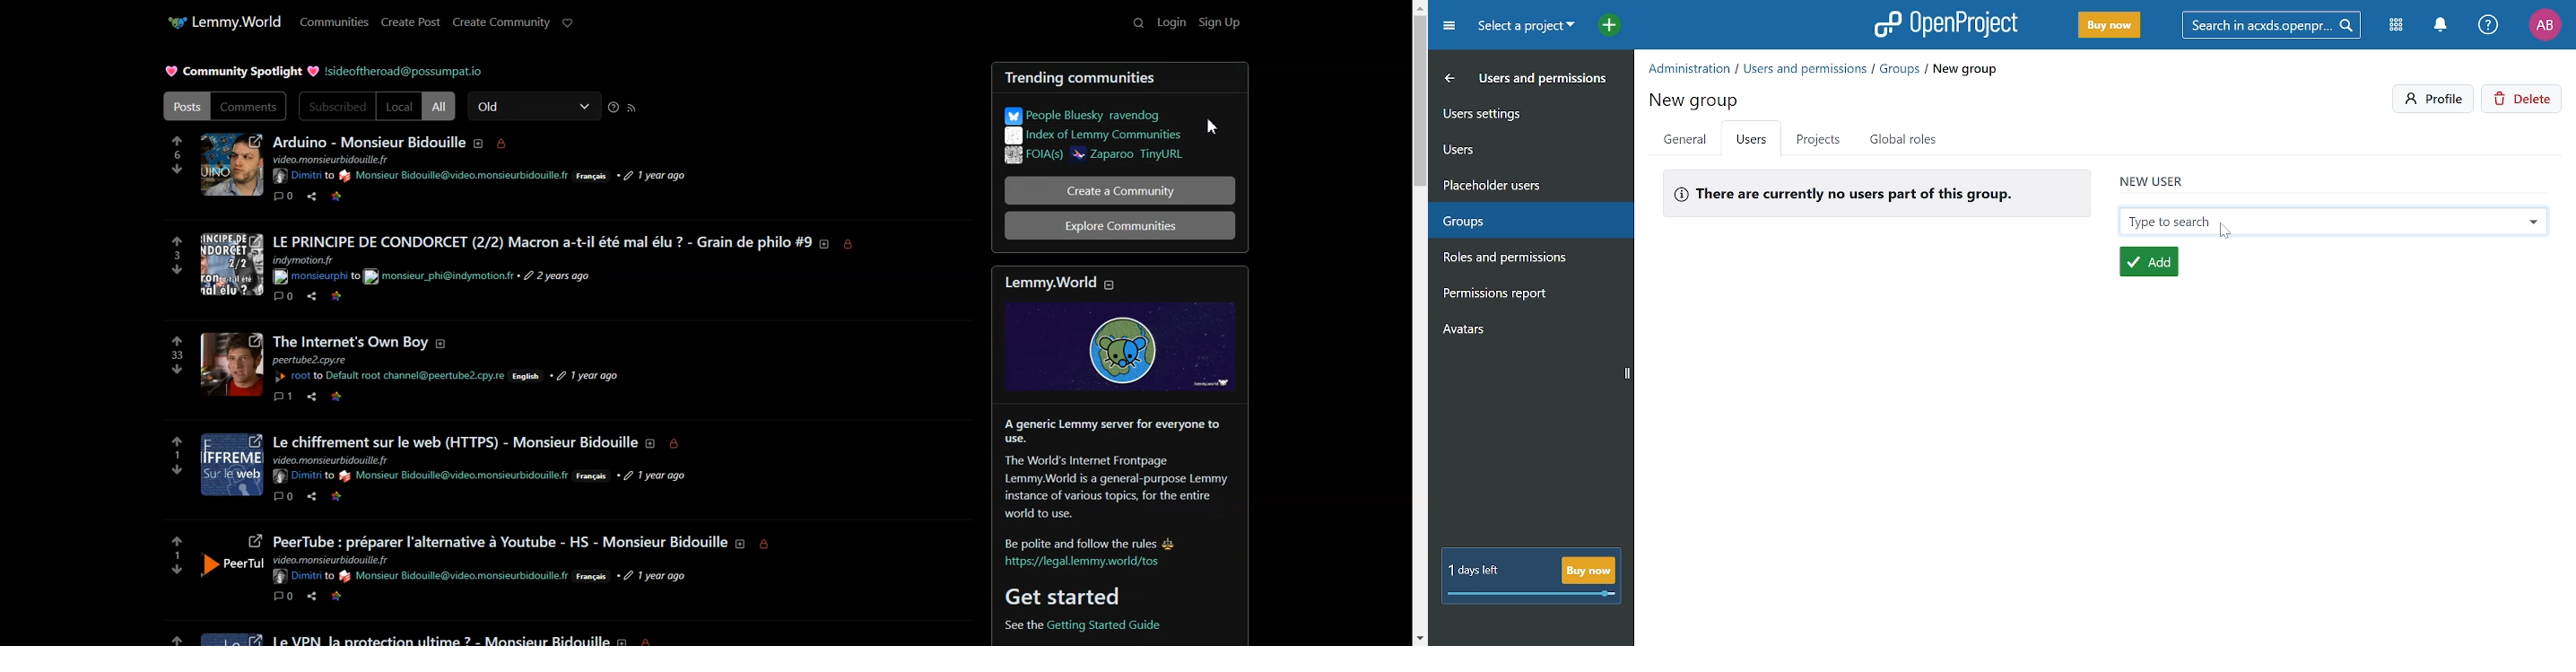  Describe the element at coordinates (560, 276) in the screenshot. I see `time posted` at that location.